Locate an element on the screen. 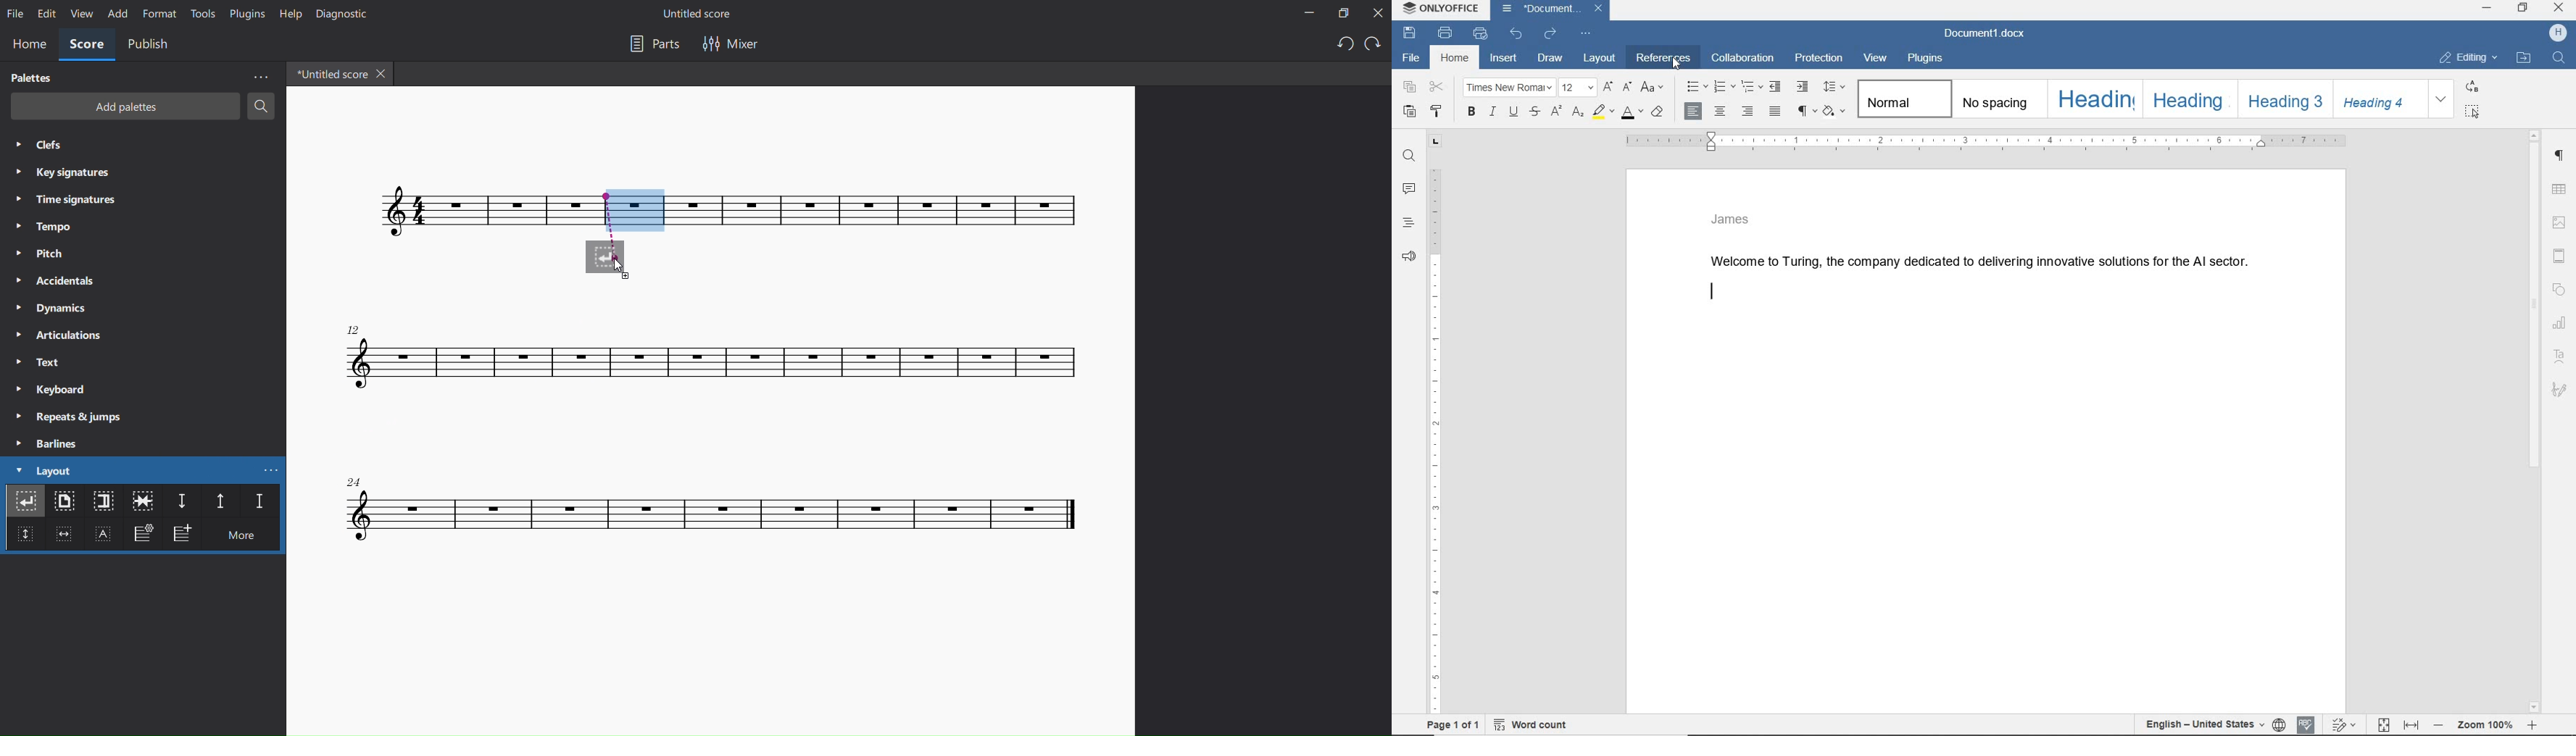 The height and width of the screenshot is (756, 2576). view is located at coordinates (1873, 59).